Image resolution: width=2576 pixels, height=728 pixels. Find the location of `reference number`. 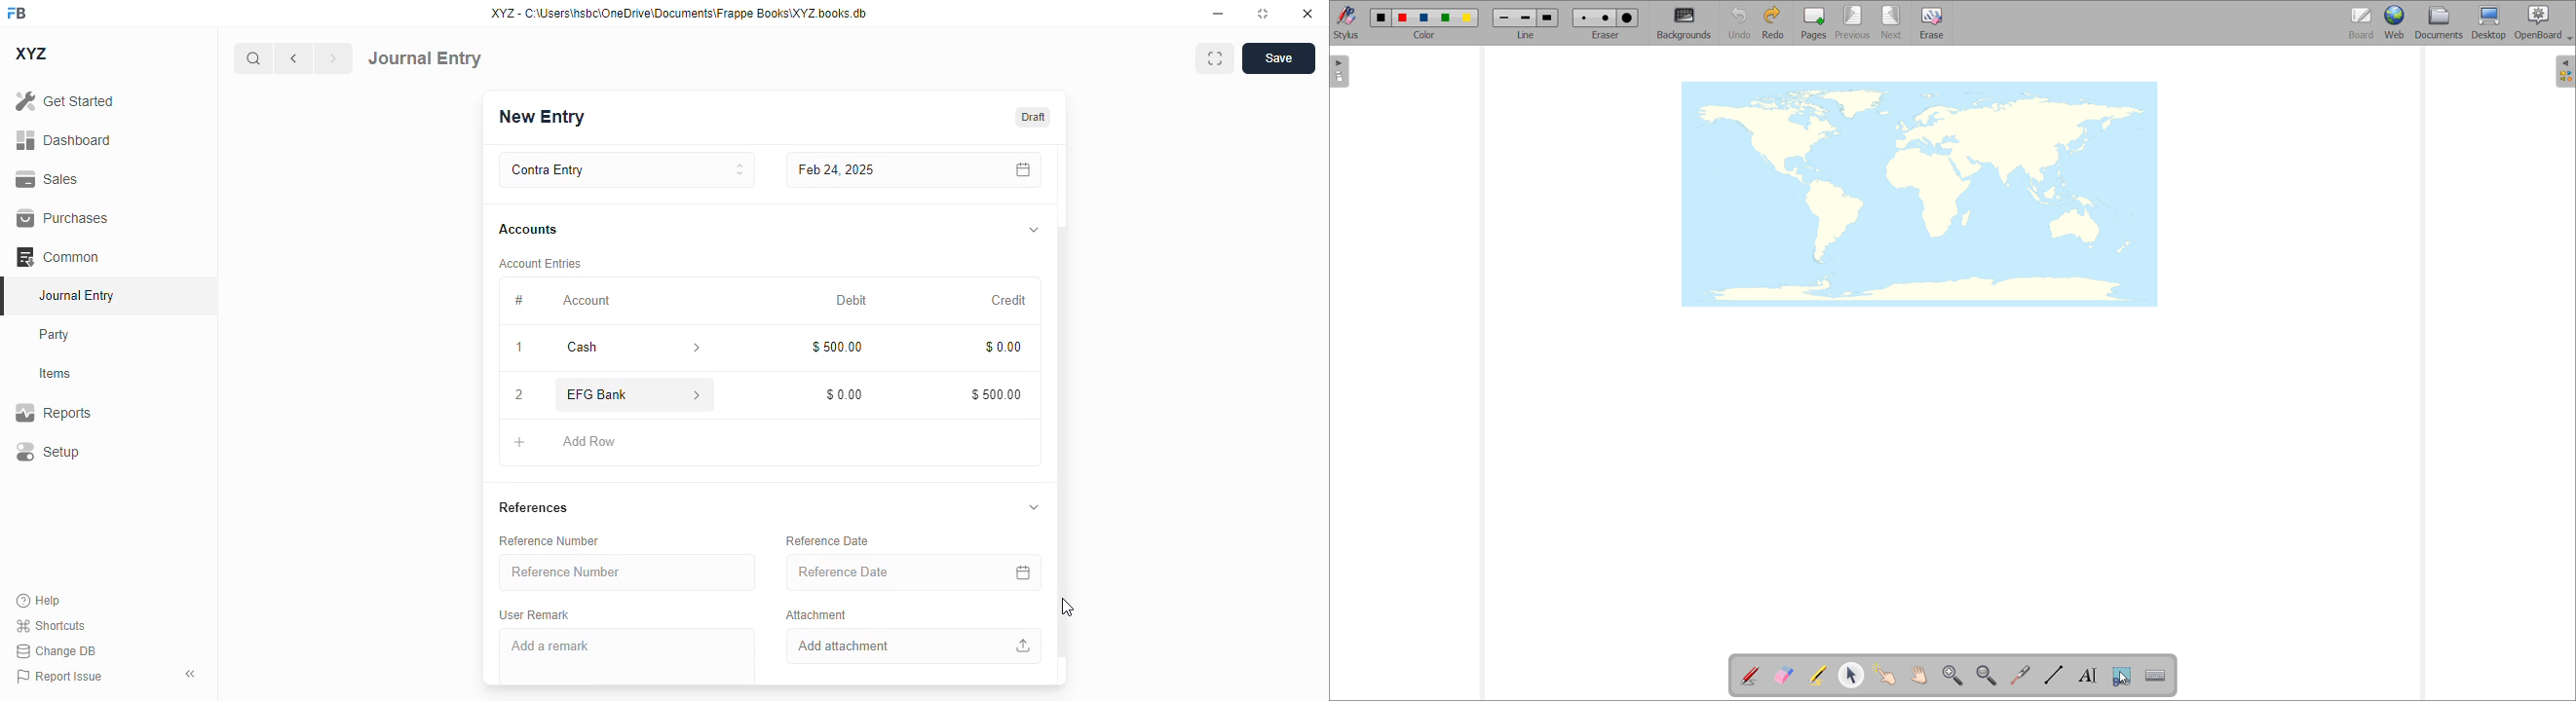

reference number is located at coordinates (628, 572).